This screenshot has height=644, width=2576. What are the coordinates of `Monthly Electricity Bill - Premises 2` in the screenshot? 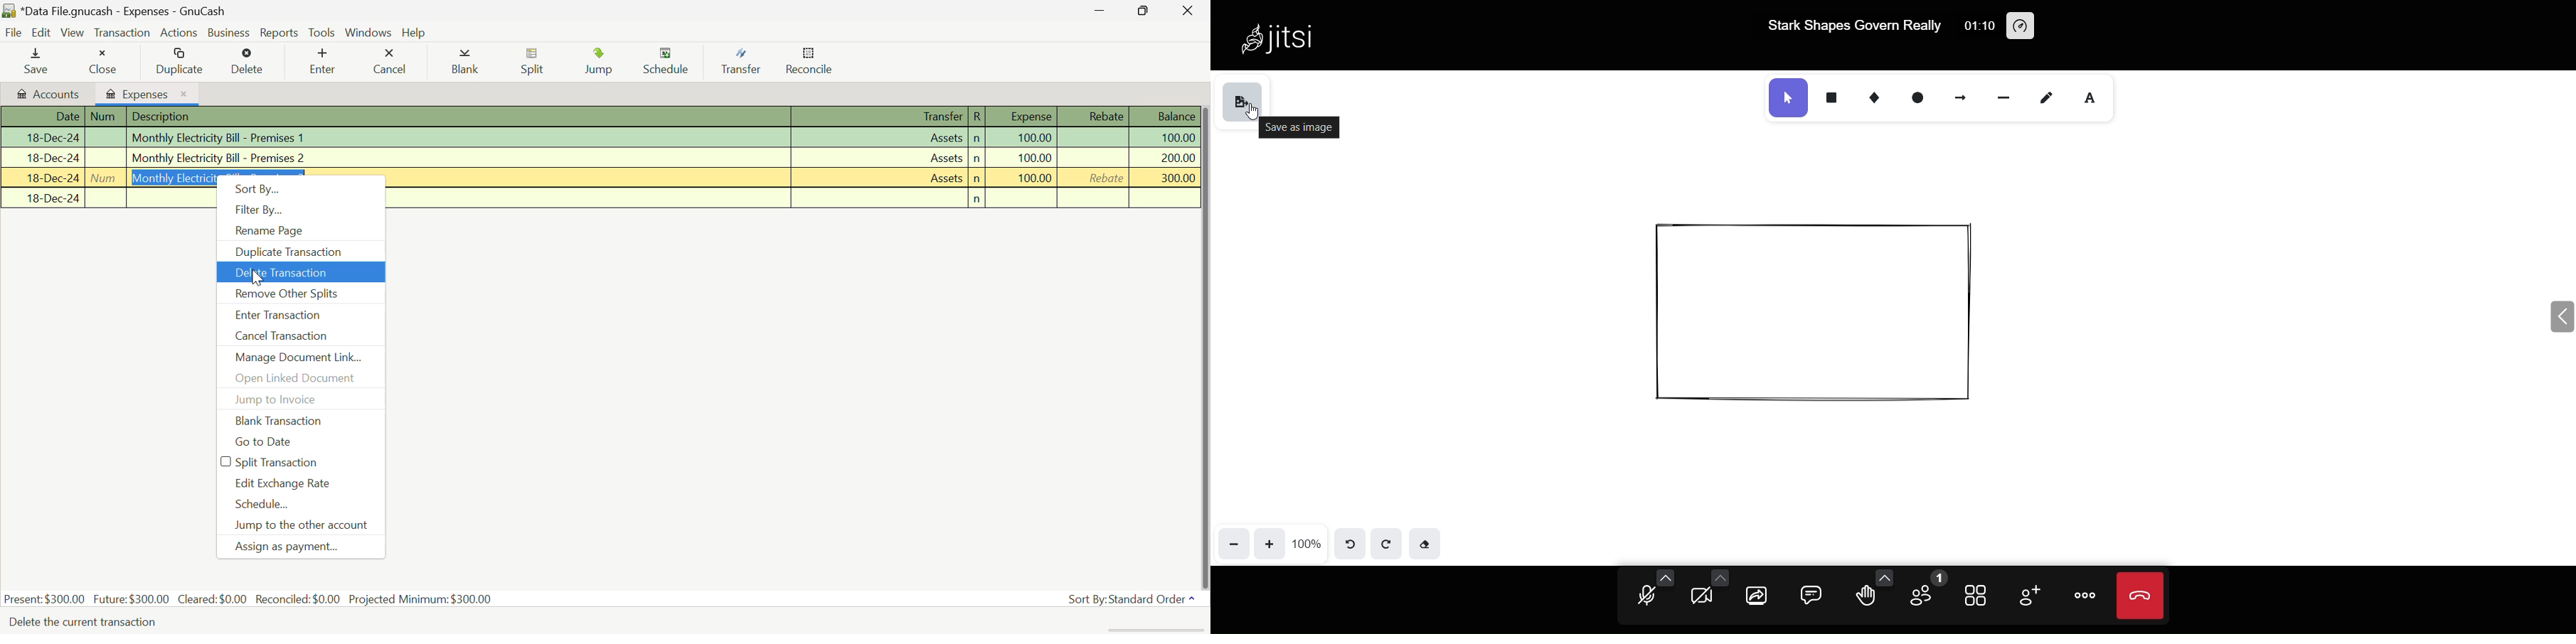 It's located at (598, 157).